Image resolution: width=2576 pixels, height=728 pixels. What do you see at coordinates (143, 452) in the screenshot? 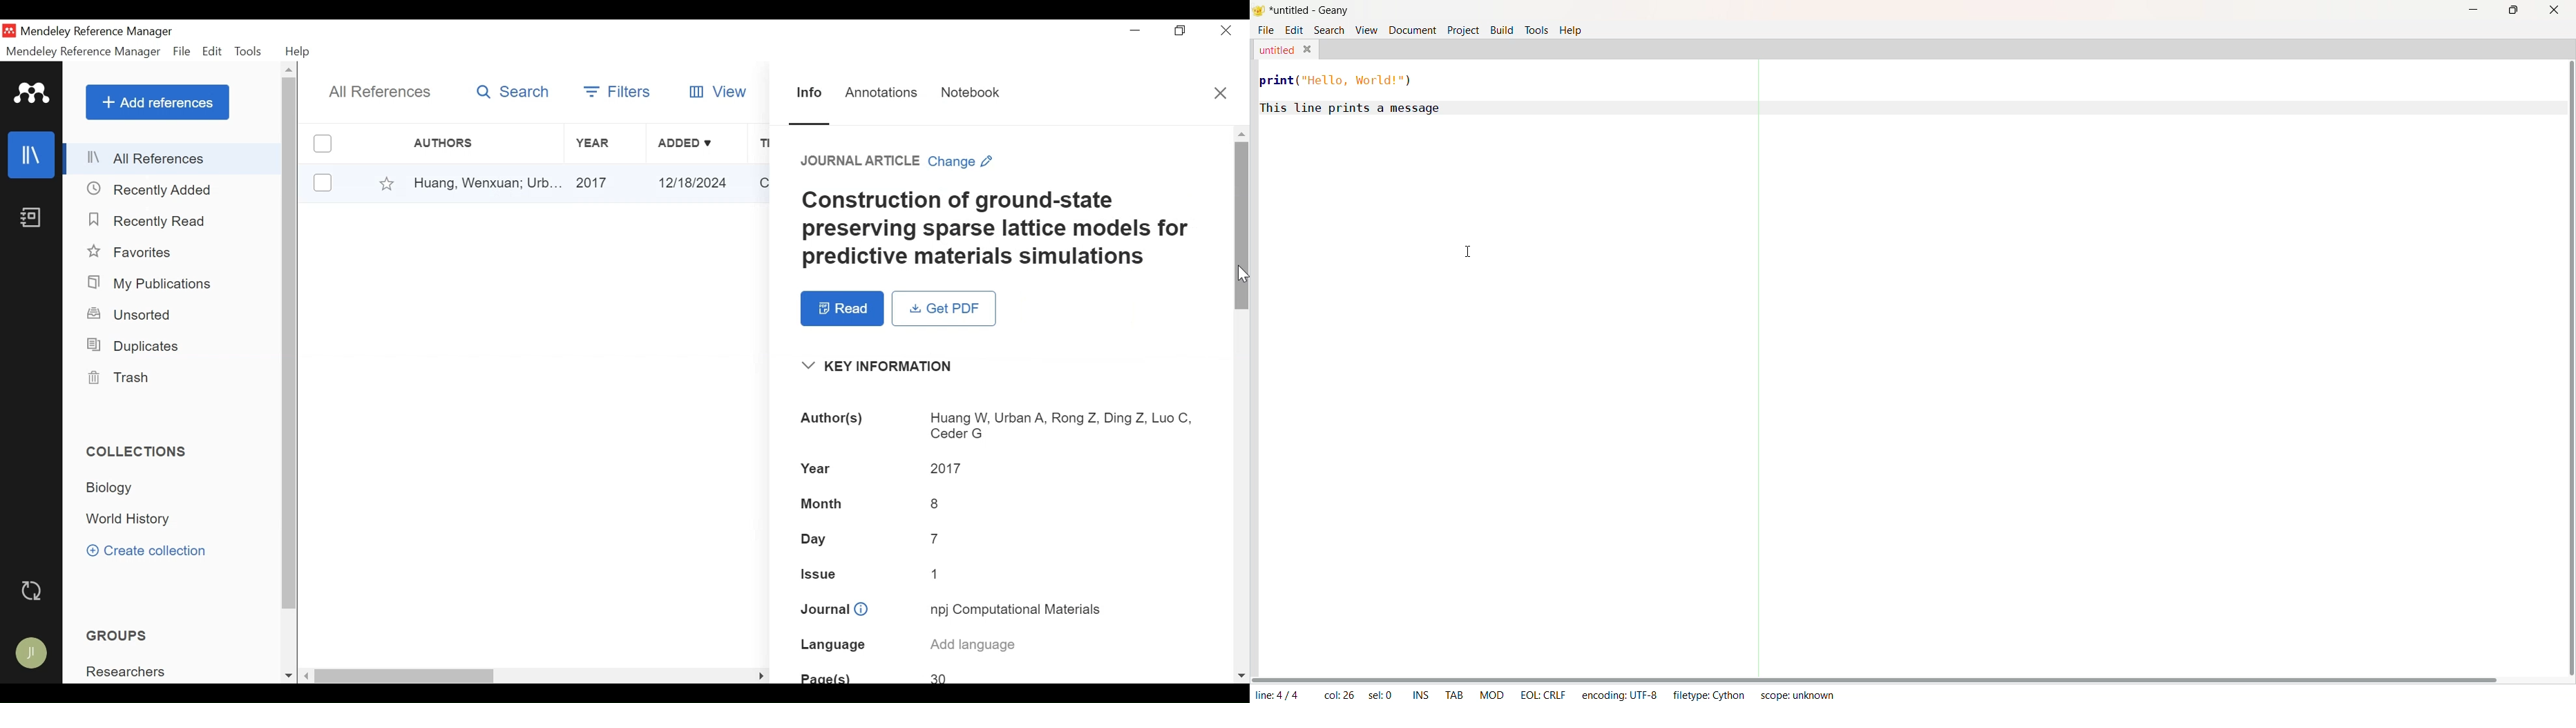
I see `Collections` at bounding box center [143, 452].